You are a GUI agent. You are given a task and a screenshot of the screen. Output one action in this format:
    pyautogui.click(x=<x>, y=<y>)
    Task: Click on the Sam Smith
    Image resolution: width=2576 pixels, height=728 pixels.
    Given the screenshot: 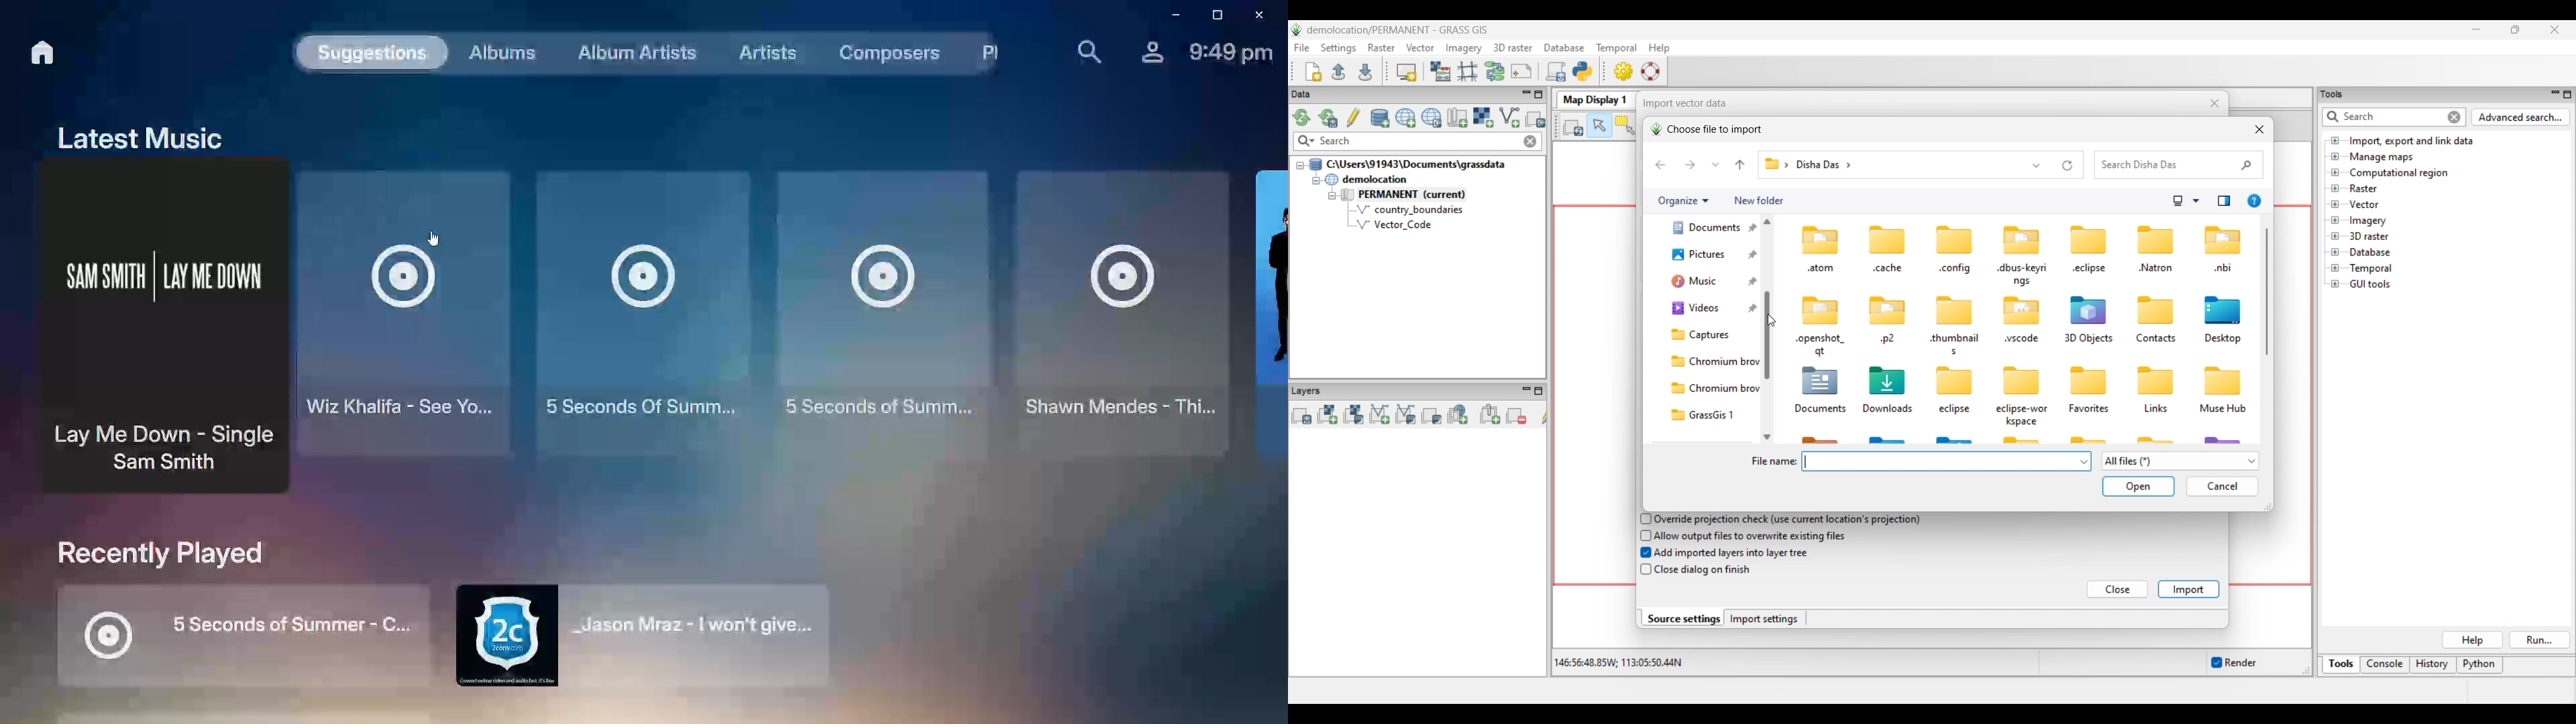 What is the action you would take?
    pyautogui.click(x=154, y=323)
    